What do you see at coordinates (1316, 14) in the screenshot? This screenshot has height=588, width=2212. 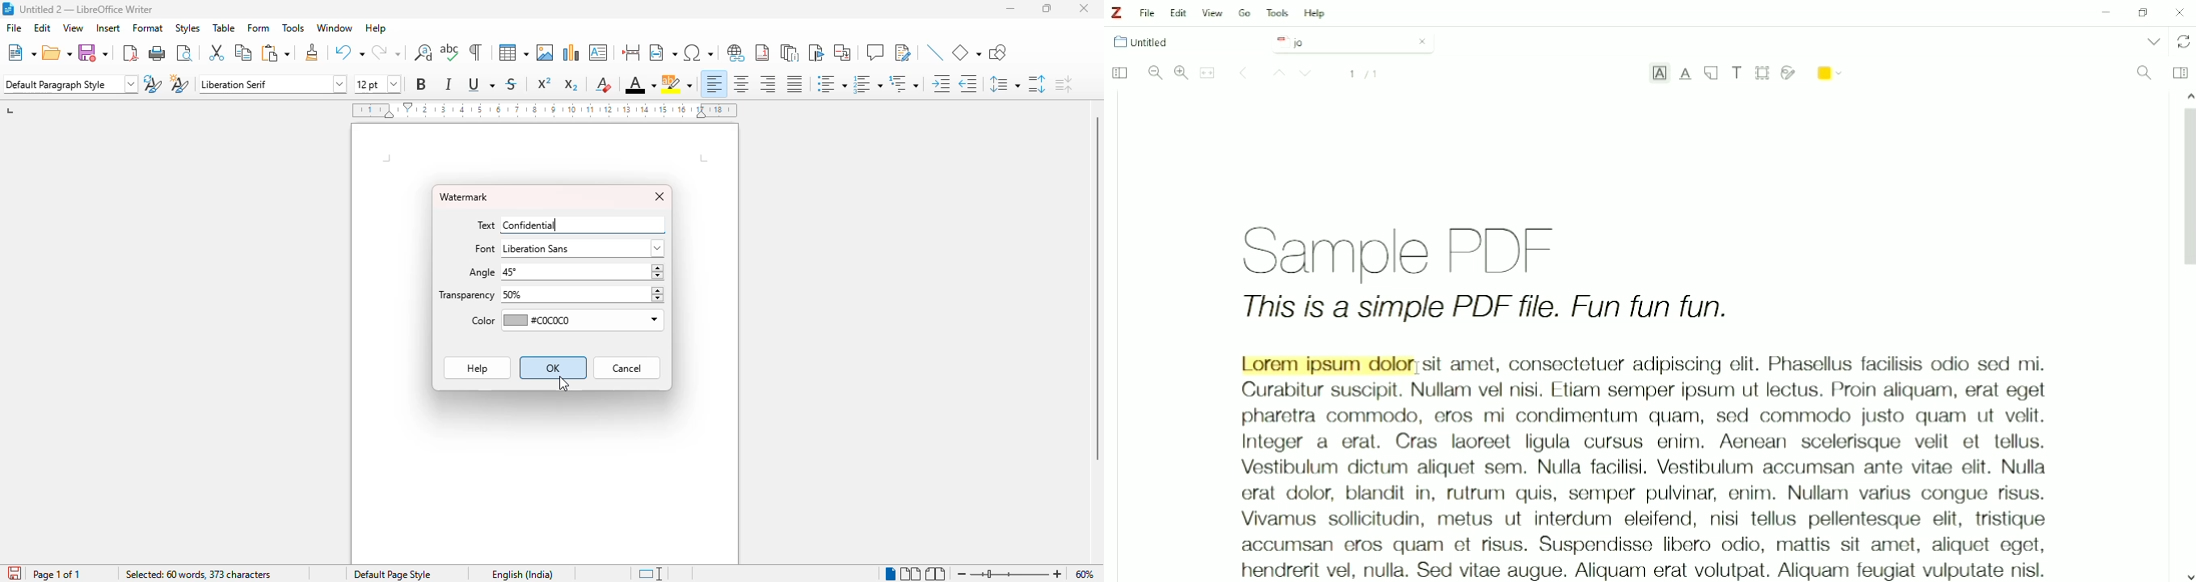 I see `Help` at bounding box center [1316, 14].